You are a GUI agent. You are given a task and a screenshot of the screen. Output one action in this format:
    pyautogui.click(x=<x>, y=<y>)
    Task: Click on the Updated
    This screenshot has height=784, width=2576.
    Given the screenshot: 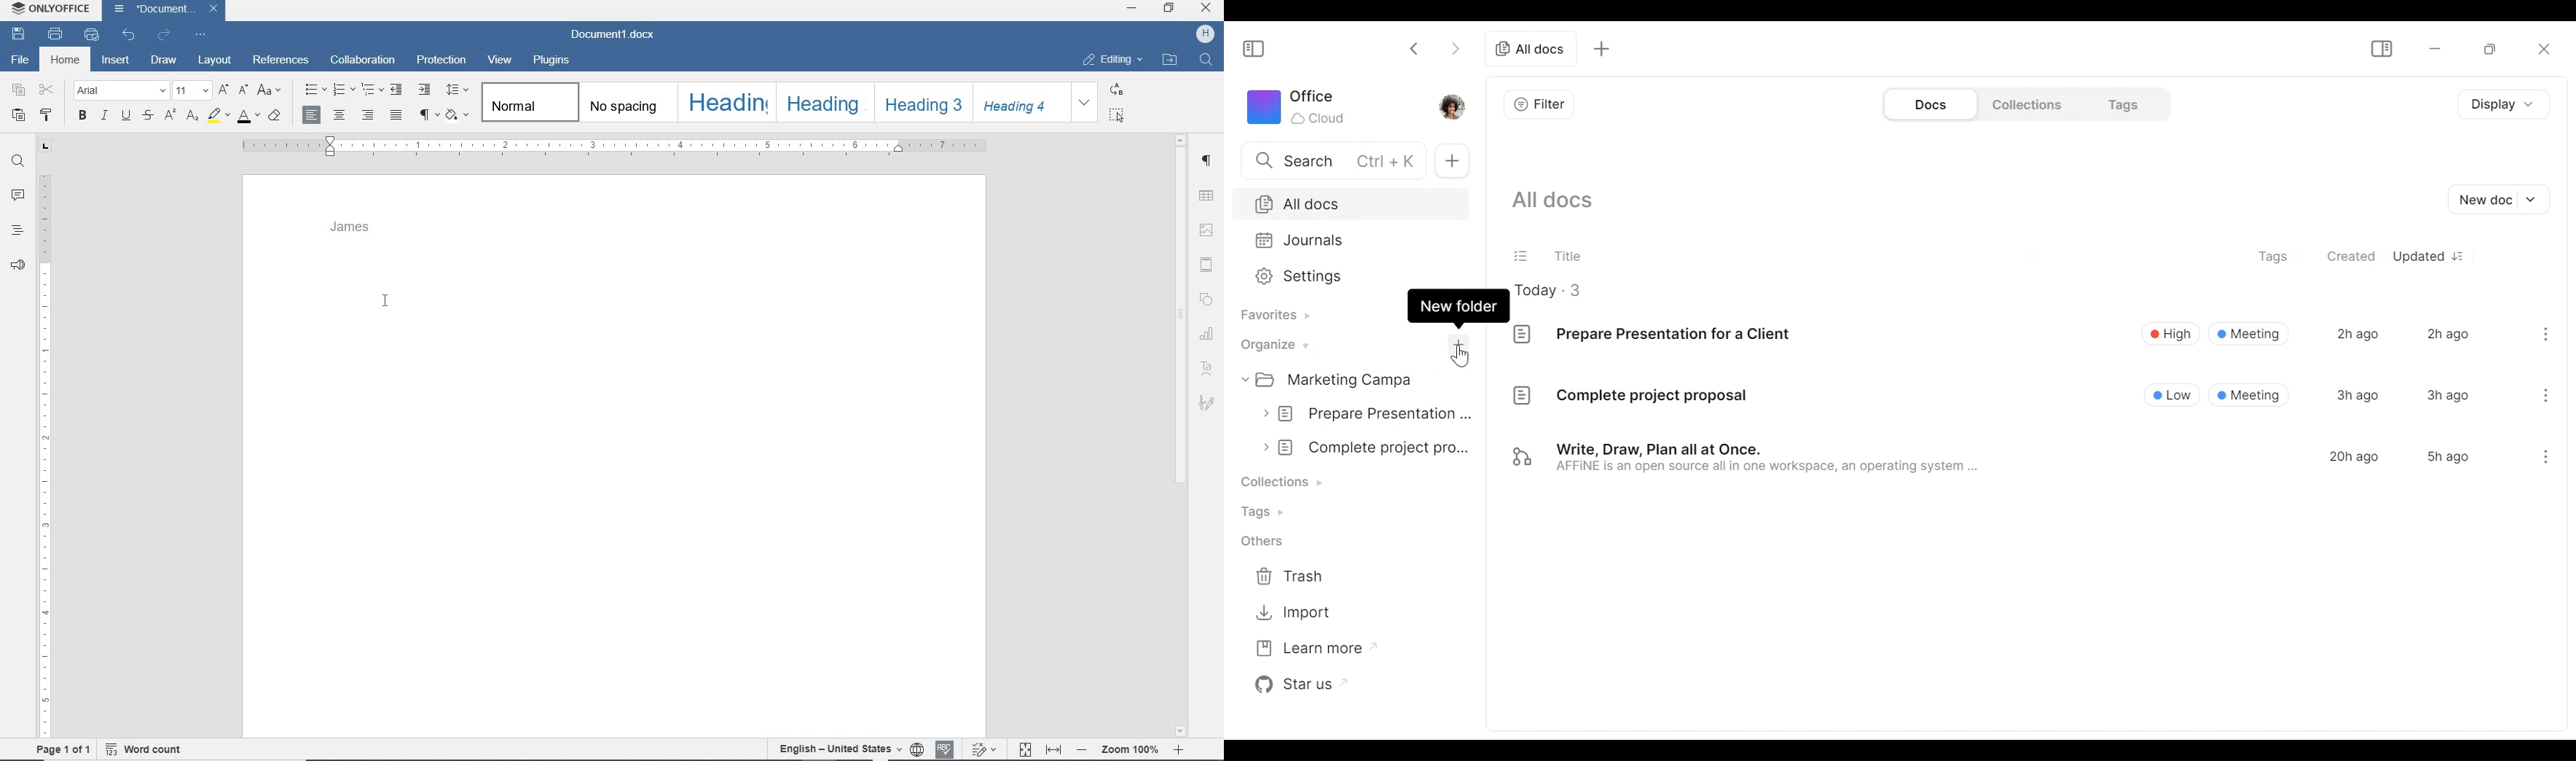 What is the action you would take?
    pyautogui.click(x=2418, y=256)
    